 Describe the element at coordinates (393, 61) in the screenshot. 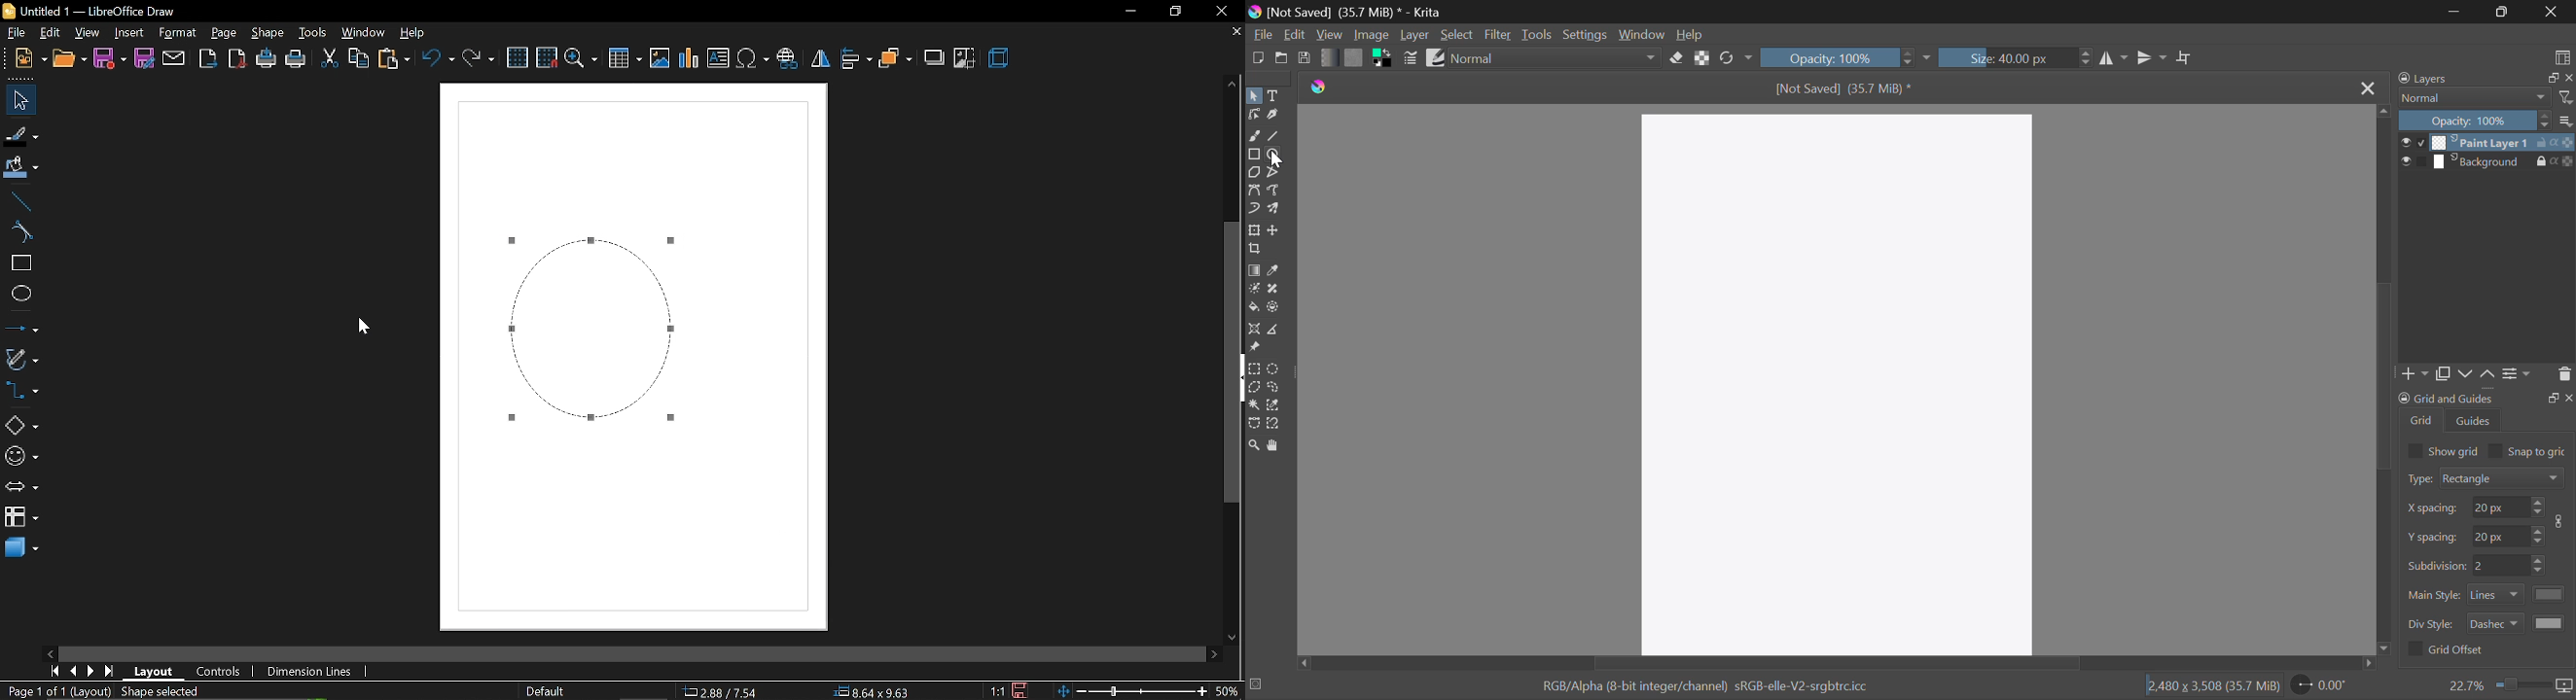

I see `paste` at that location.